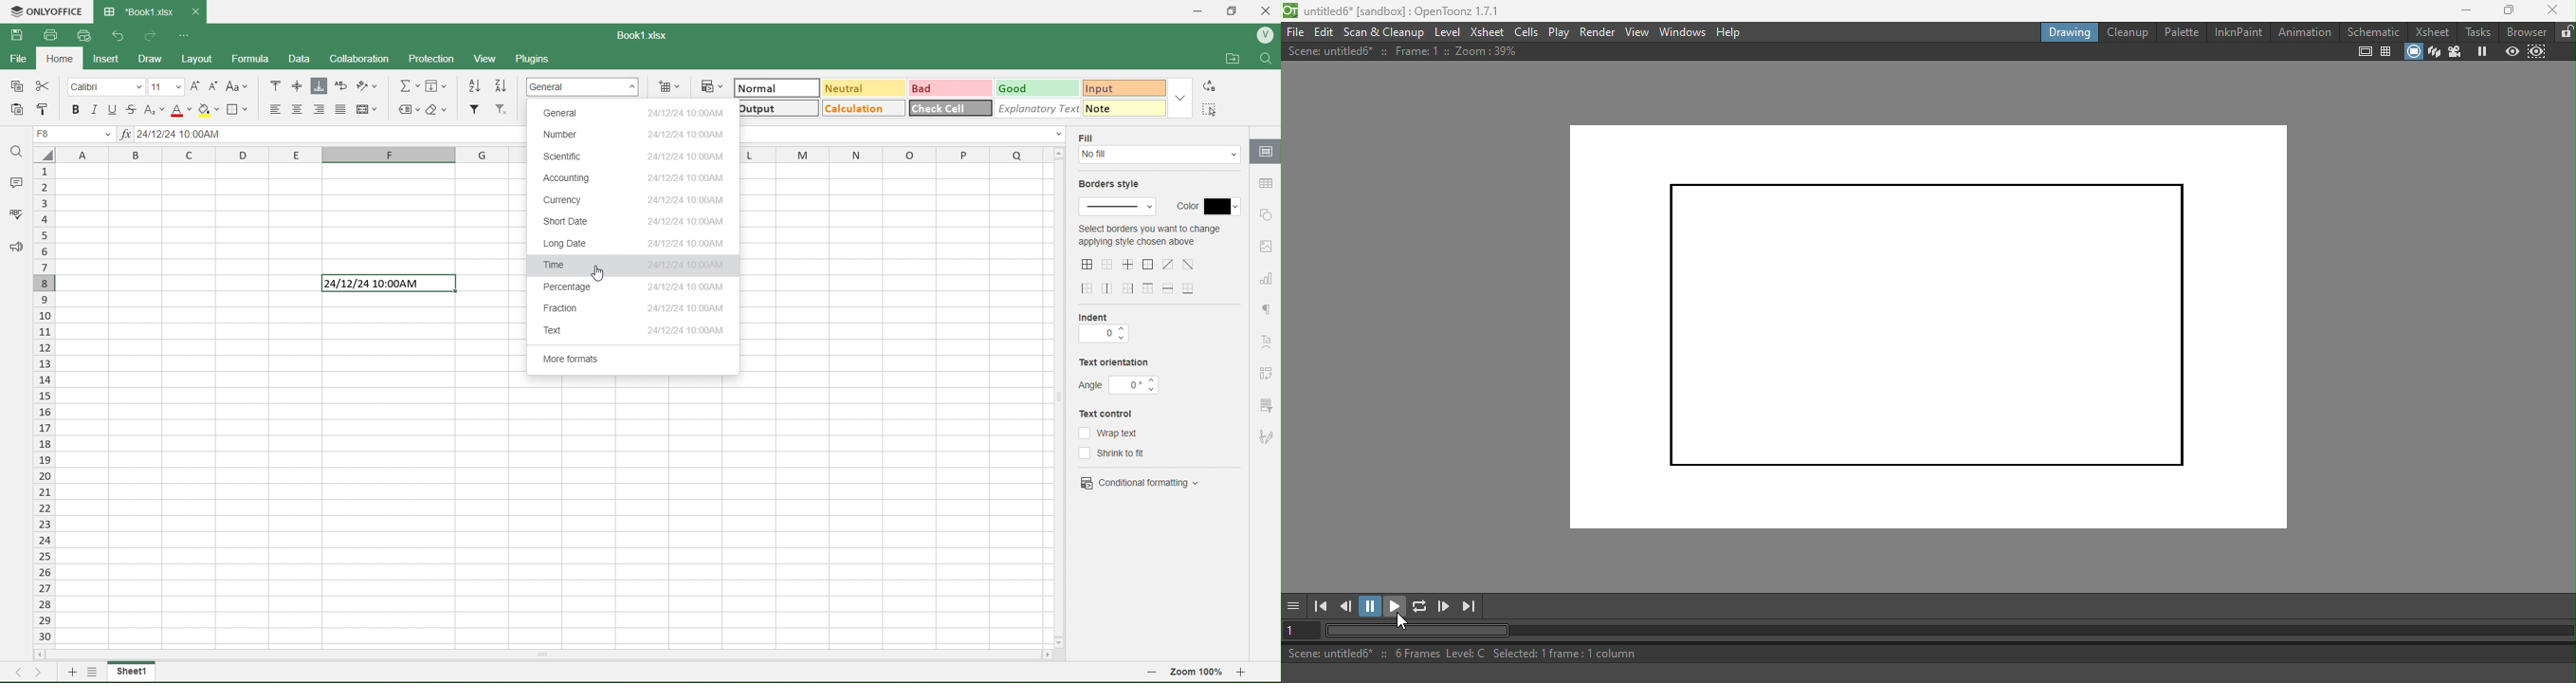 The width and height of the screenshot is (2576, 700). Describe the element at coordinates (1032, 108) in the screenshot. I see `explanatory text` at that location.